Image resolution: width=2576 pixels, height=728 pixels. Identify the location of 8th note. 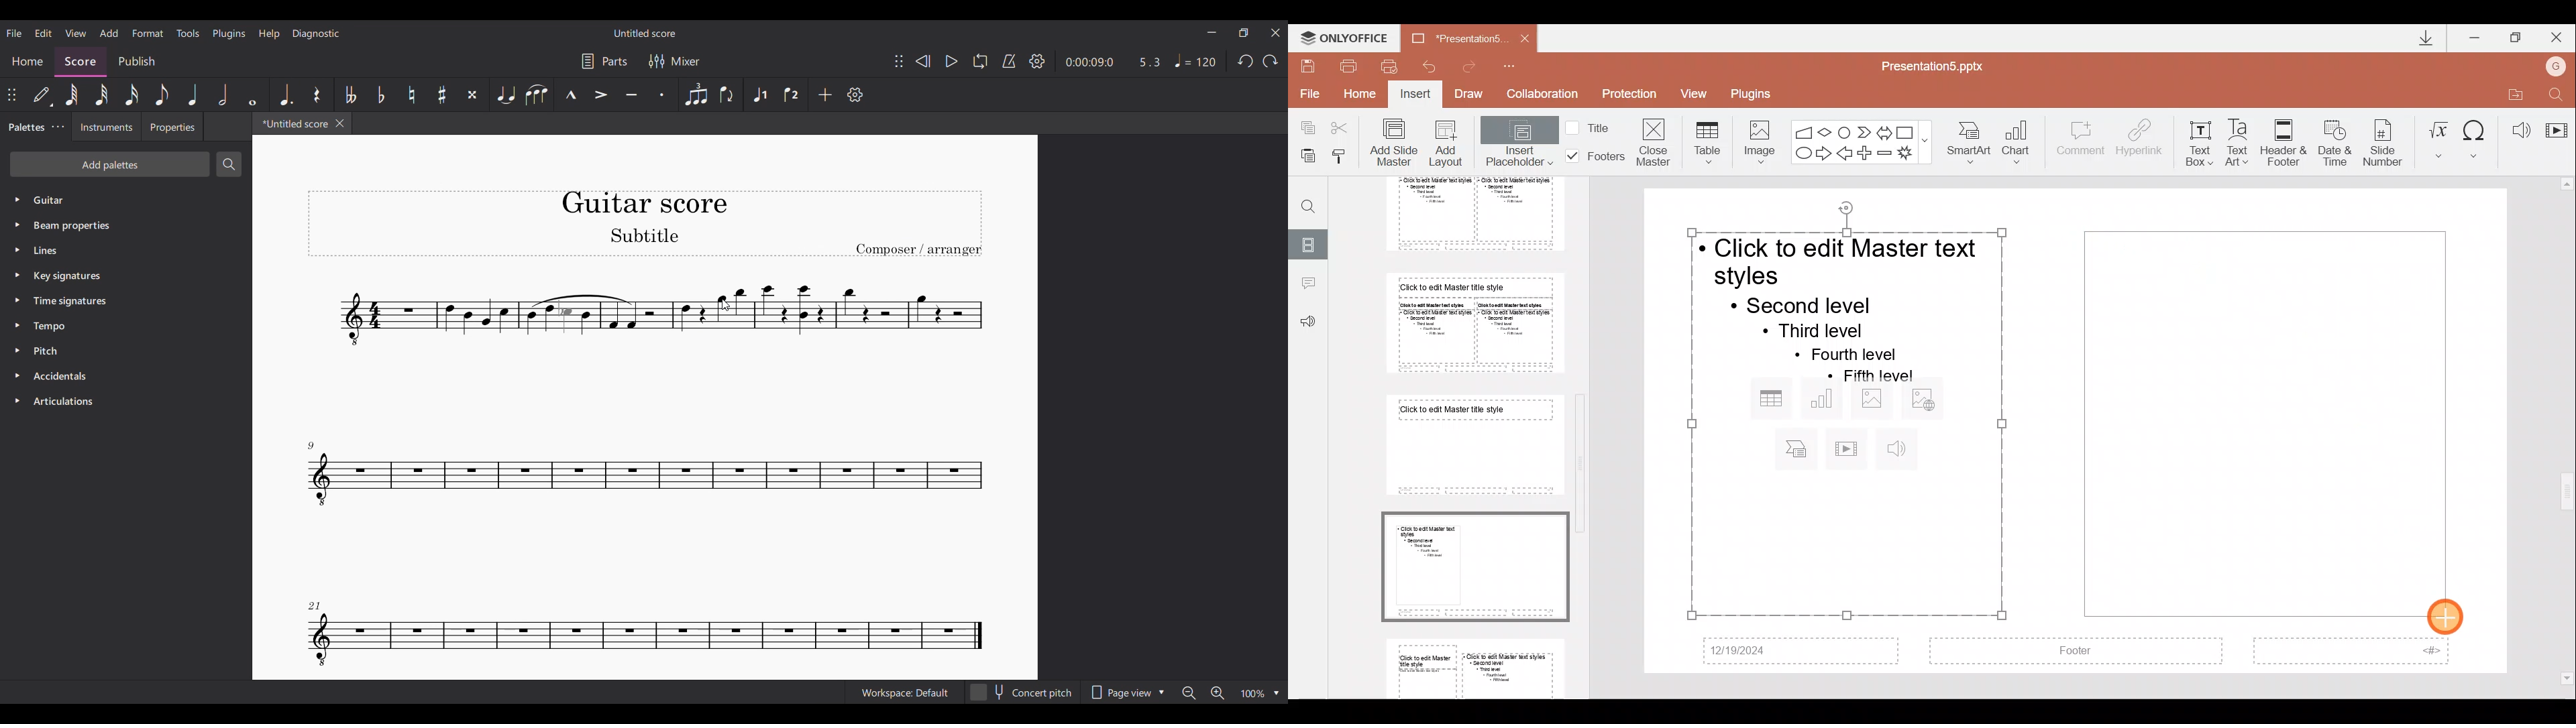
(162, 95).